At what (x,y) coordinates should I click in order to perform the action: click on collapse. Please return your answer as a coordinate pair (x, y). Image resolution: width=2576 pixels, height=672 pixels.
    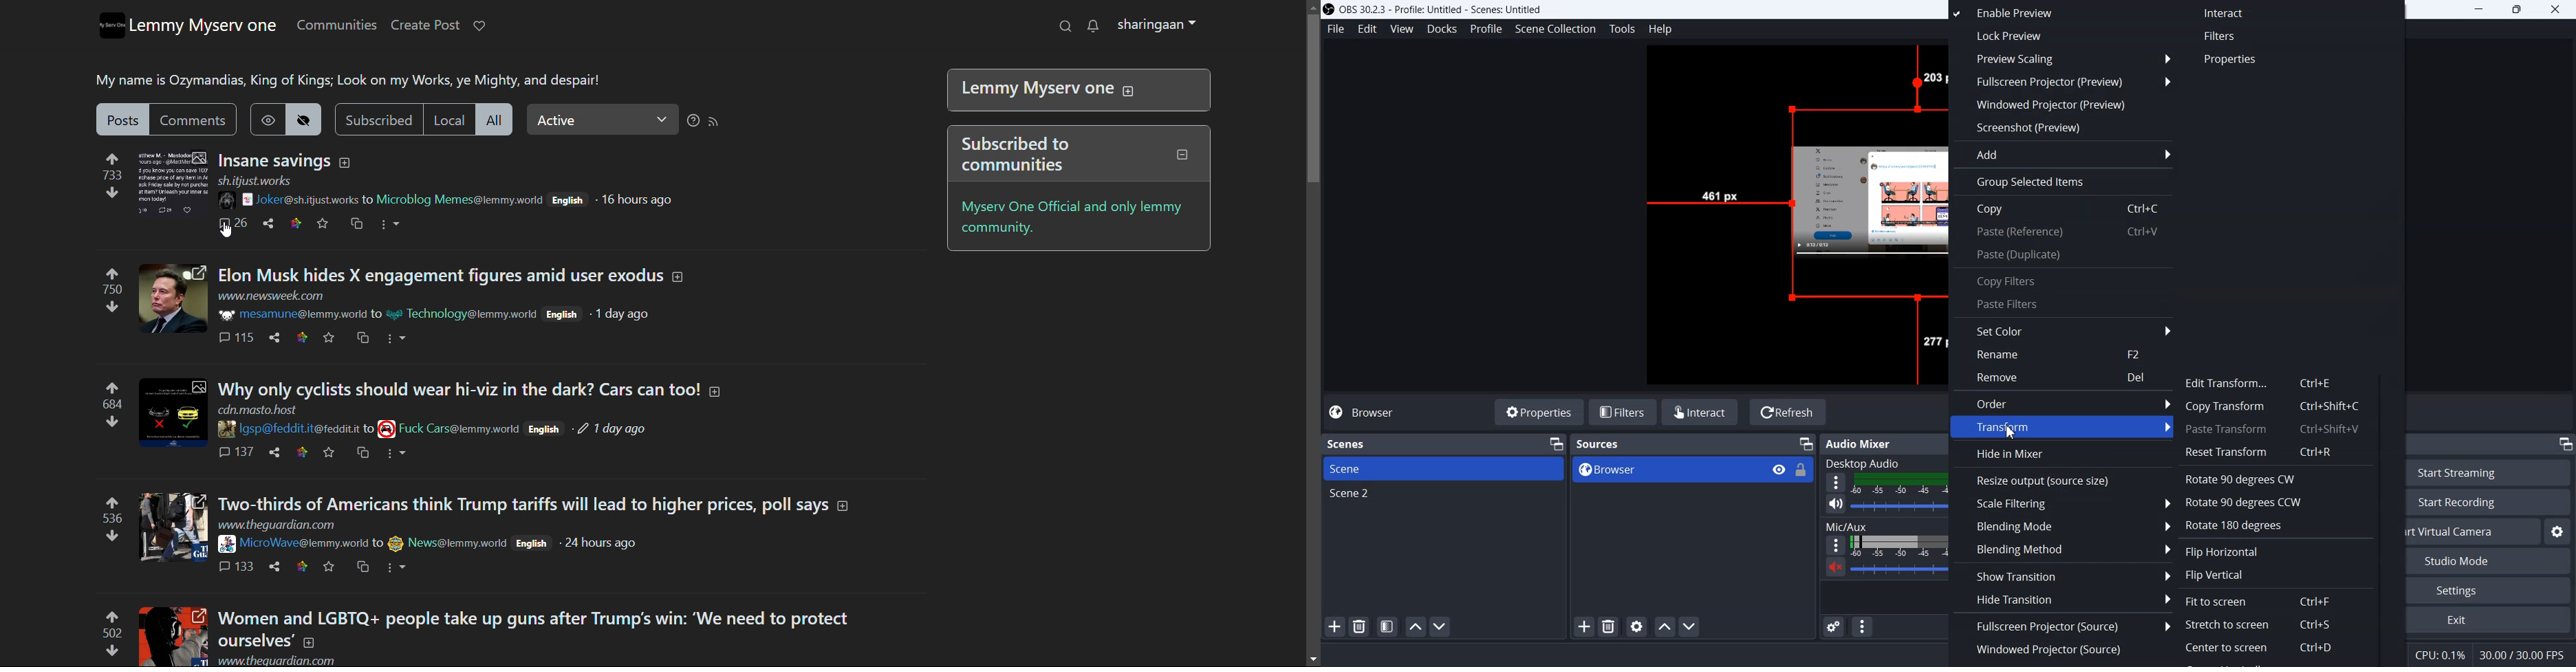
    Looking at the image, I should click on (1182, 154).